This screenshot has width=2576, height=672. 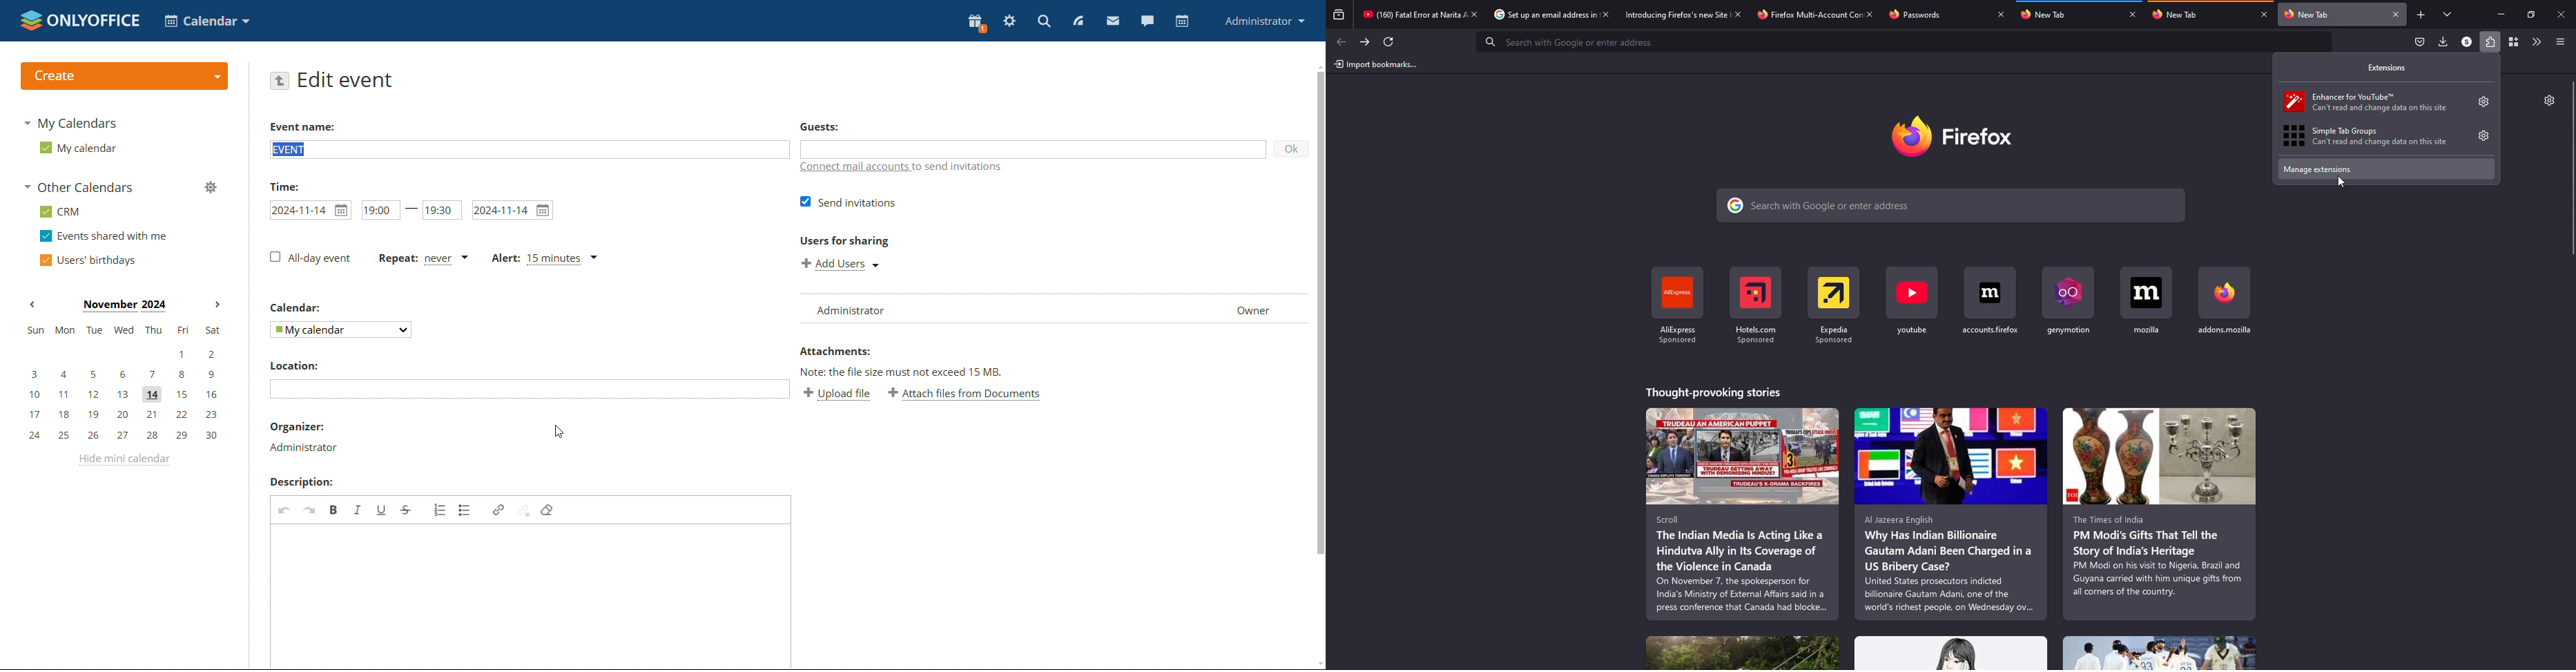 I want to click on settings, so click(x=2483, y=102).